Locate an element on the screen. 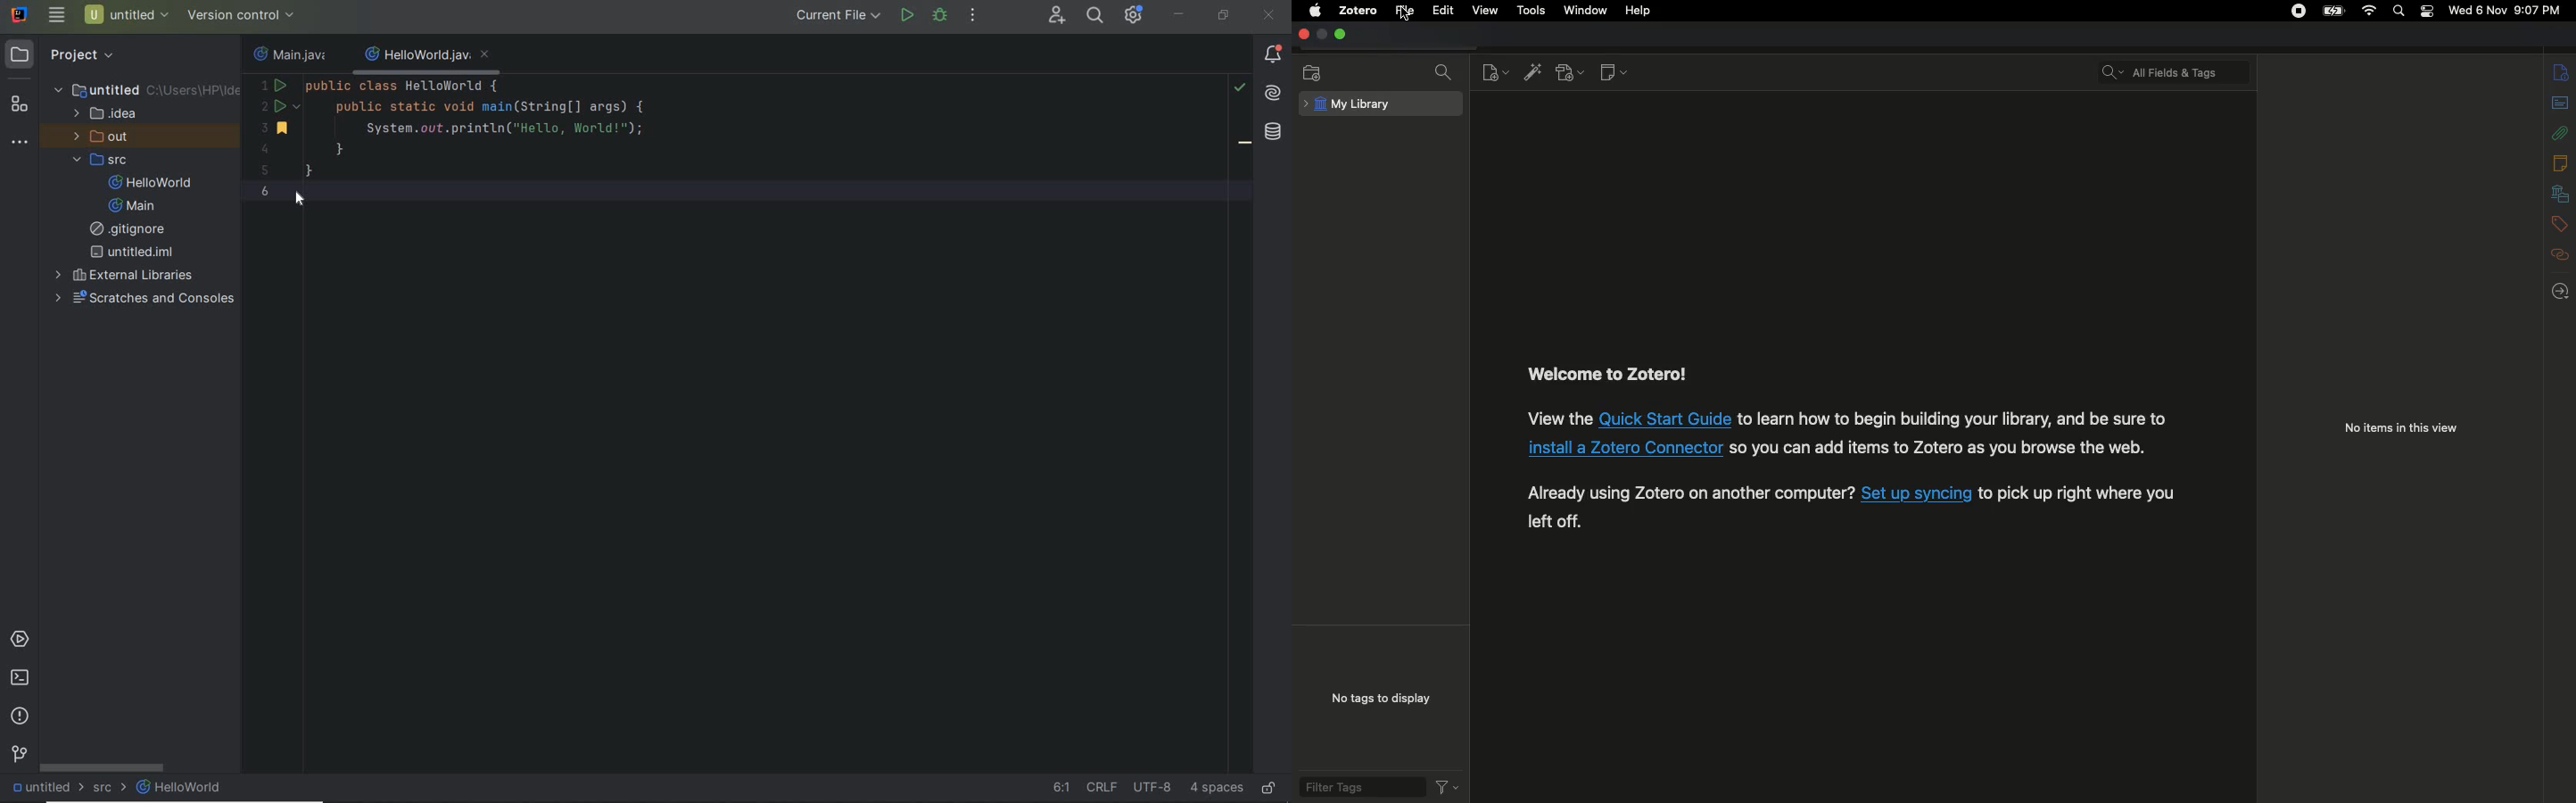  Minimize is located at coordinates (1321, 35).